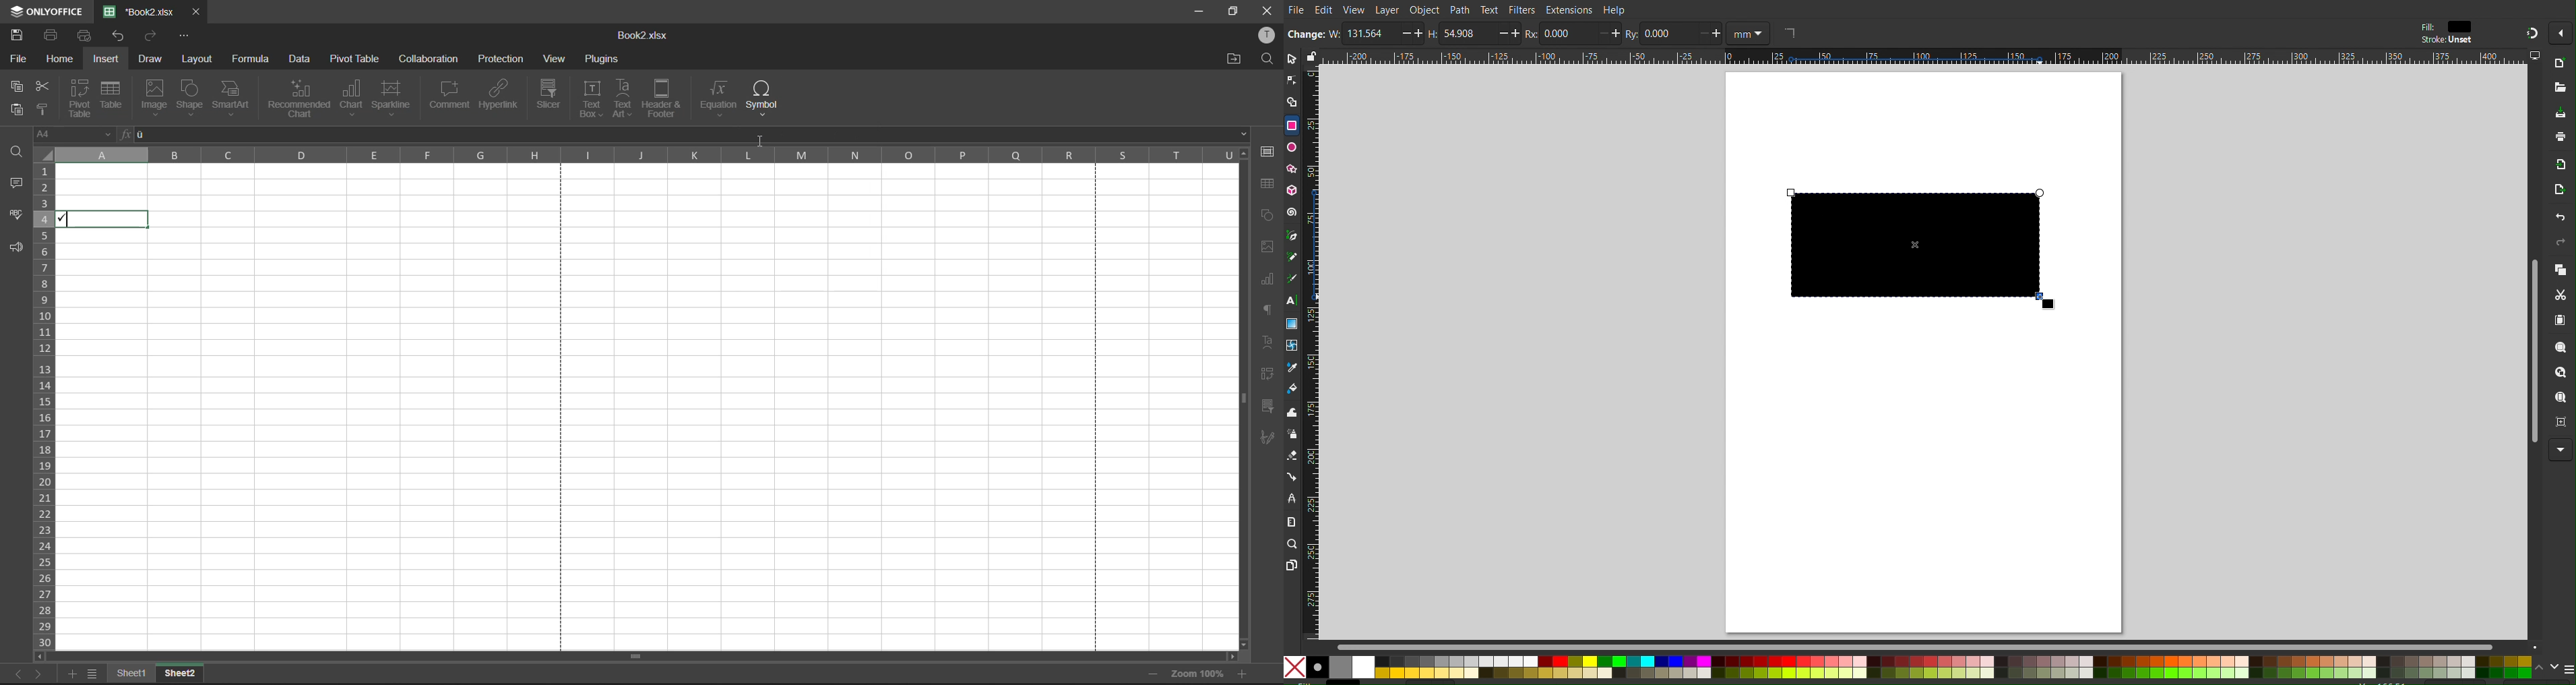  I want to click on protection, so click(501, 58).